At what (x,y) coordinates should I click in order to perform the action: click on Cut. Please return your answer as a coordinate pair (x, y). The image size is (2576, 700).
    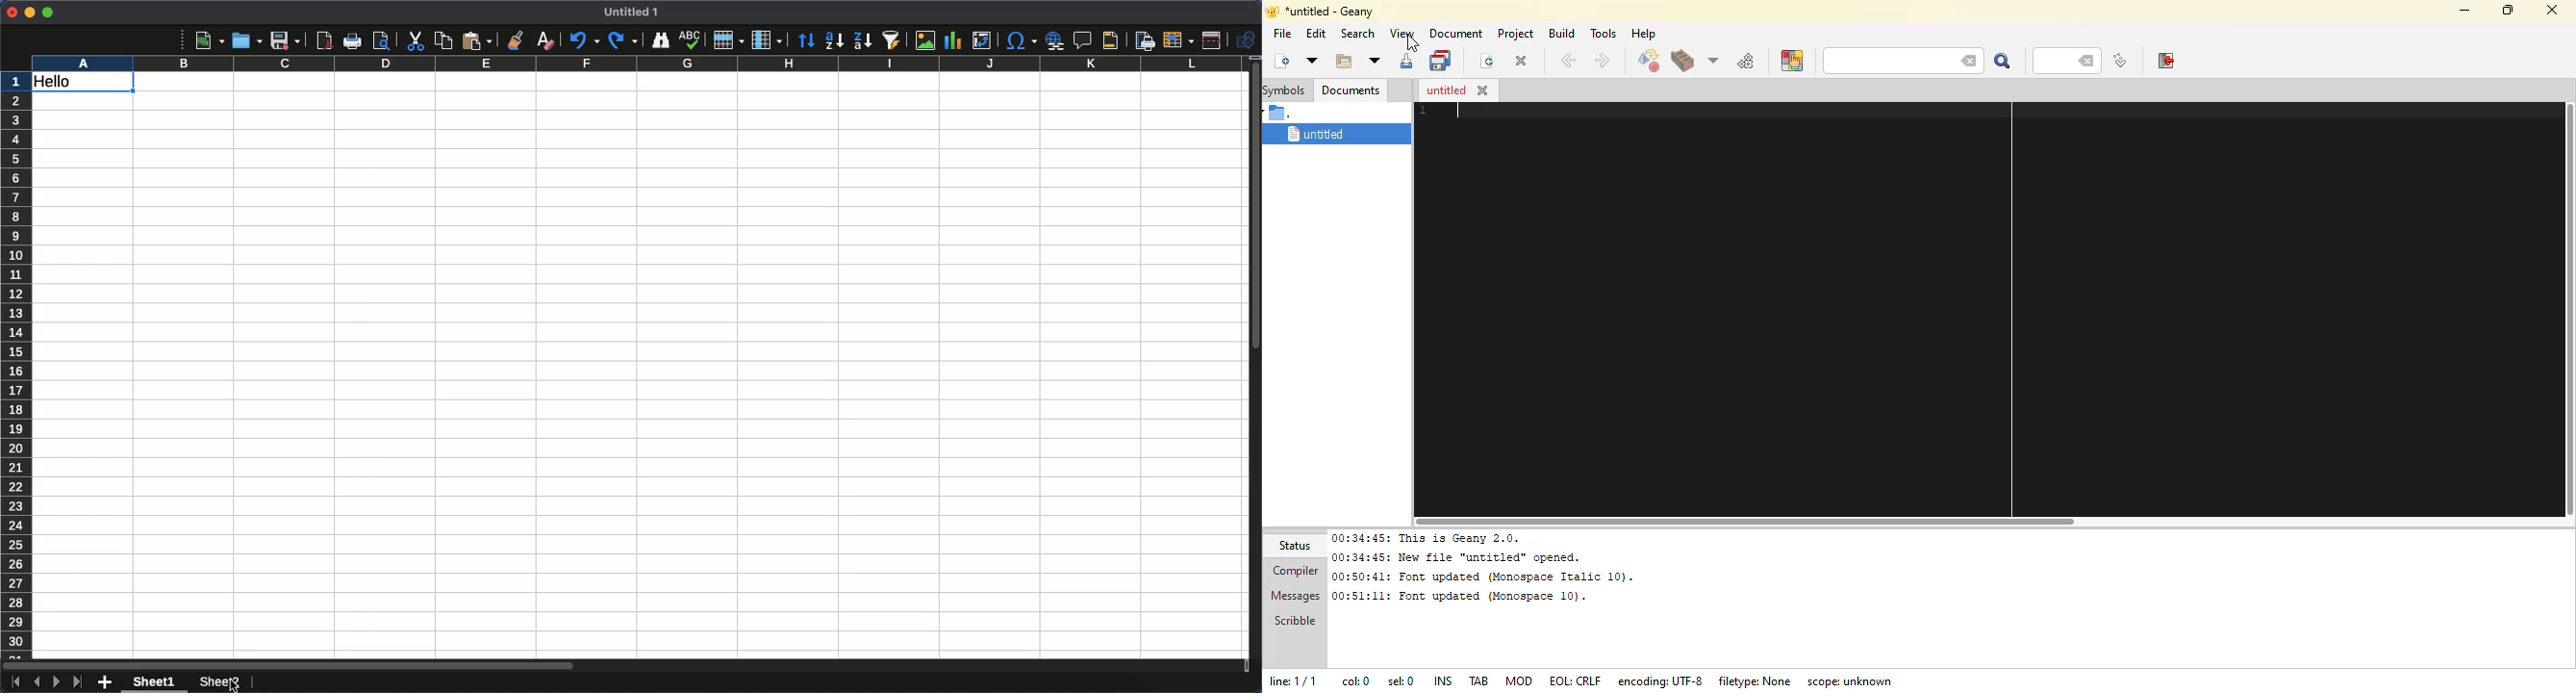
    Looking at the image, I should click on (414, 41).